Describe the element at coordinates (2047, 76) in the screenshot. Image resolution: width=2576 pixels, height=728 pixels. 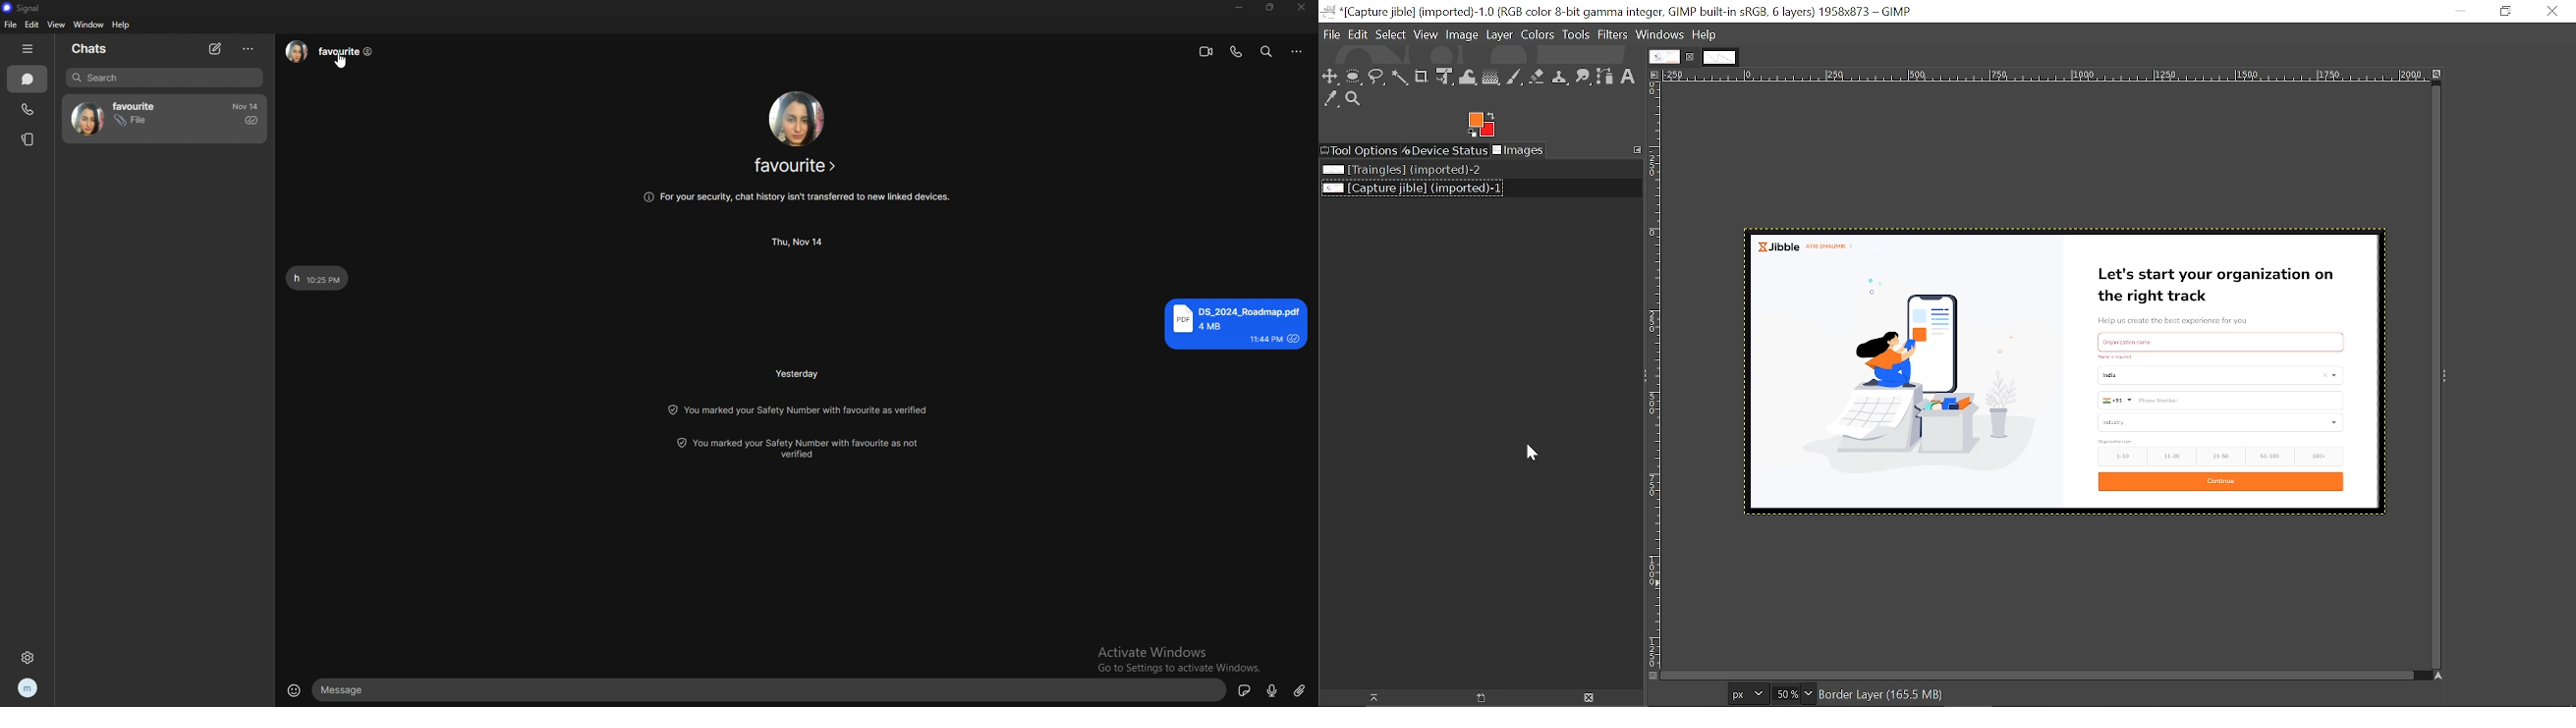
I see `Horizontal label` at that location.